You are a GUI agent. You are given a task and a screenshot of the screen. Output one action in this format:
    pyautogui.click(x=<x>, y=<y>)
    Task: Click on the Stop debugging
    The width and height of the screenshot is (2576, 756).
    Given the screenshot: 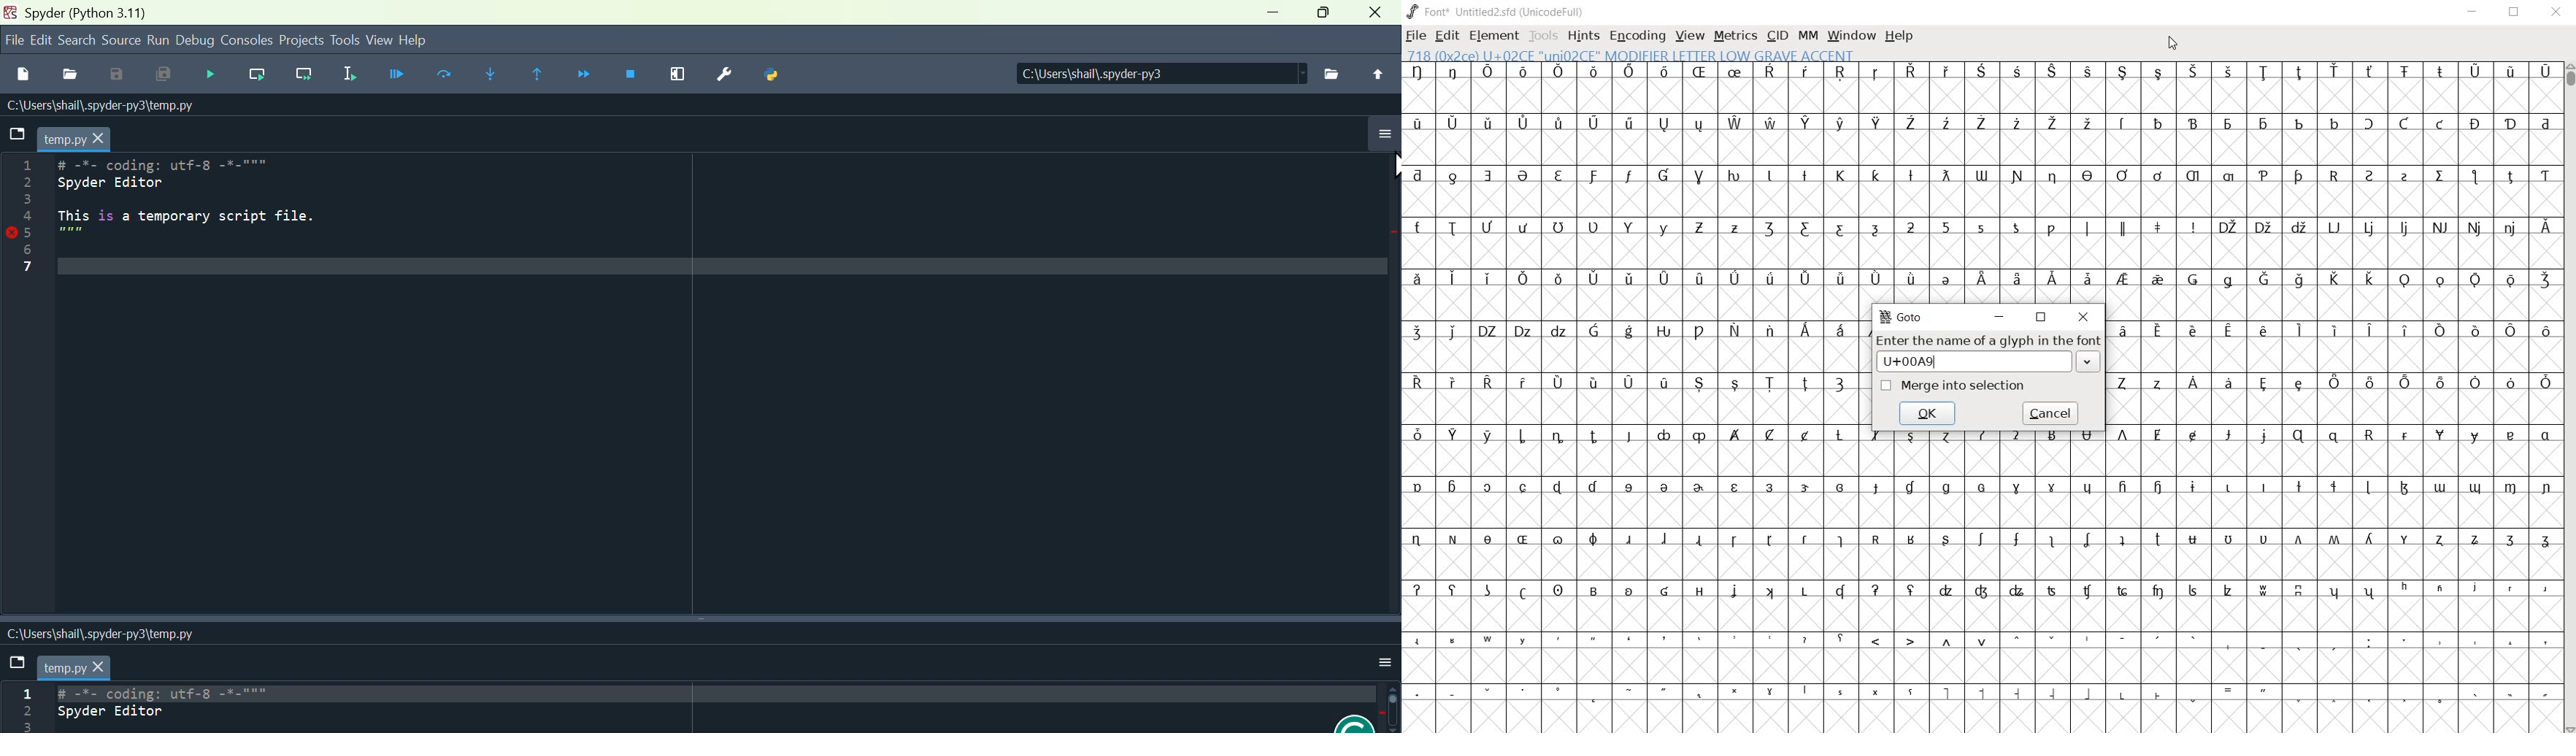 What is the action you would take?
    pyautogui.click(x=635, y=78)
    